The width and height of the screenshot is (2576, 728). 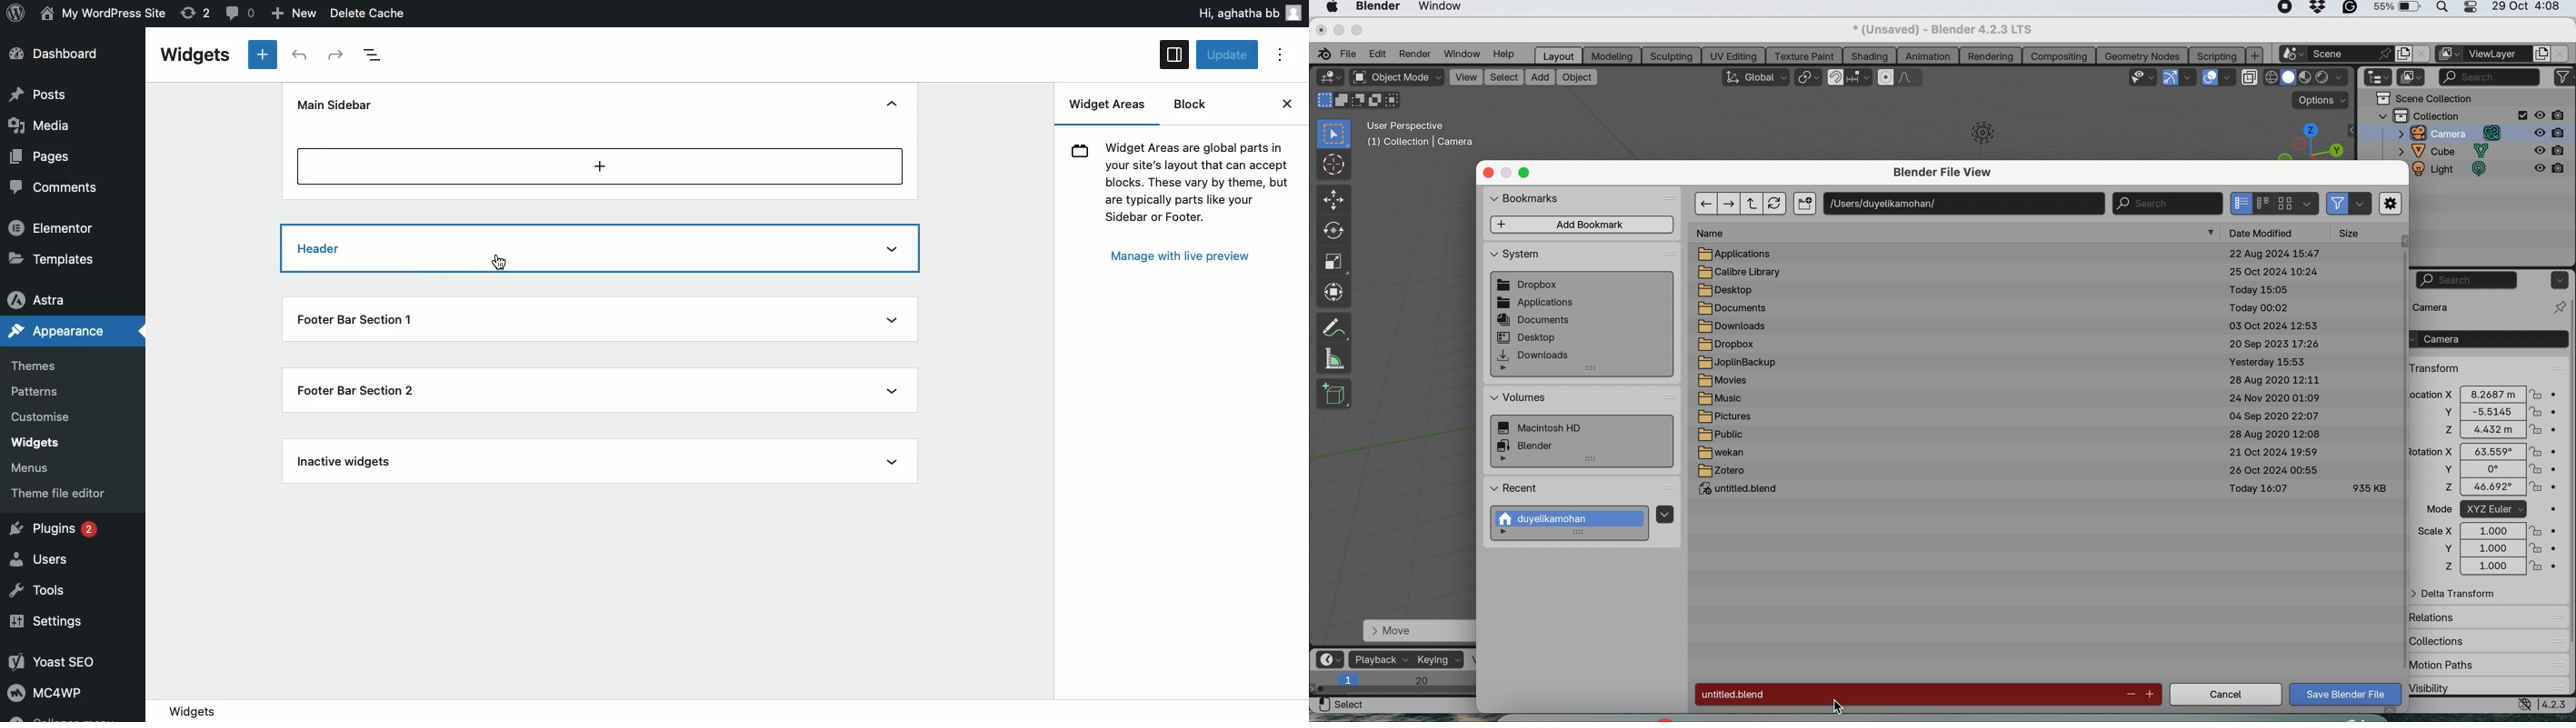 What do you see at coordinates (369, 13) in the screenshot?
I see `Delete cache` at bounding box center [369, 13].